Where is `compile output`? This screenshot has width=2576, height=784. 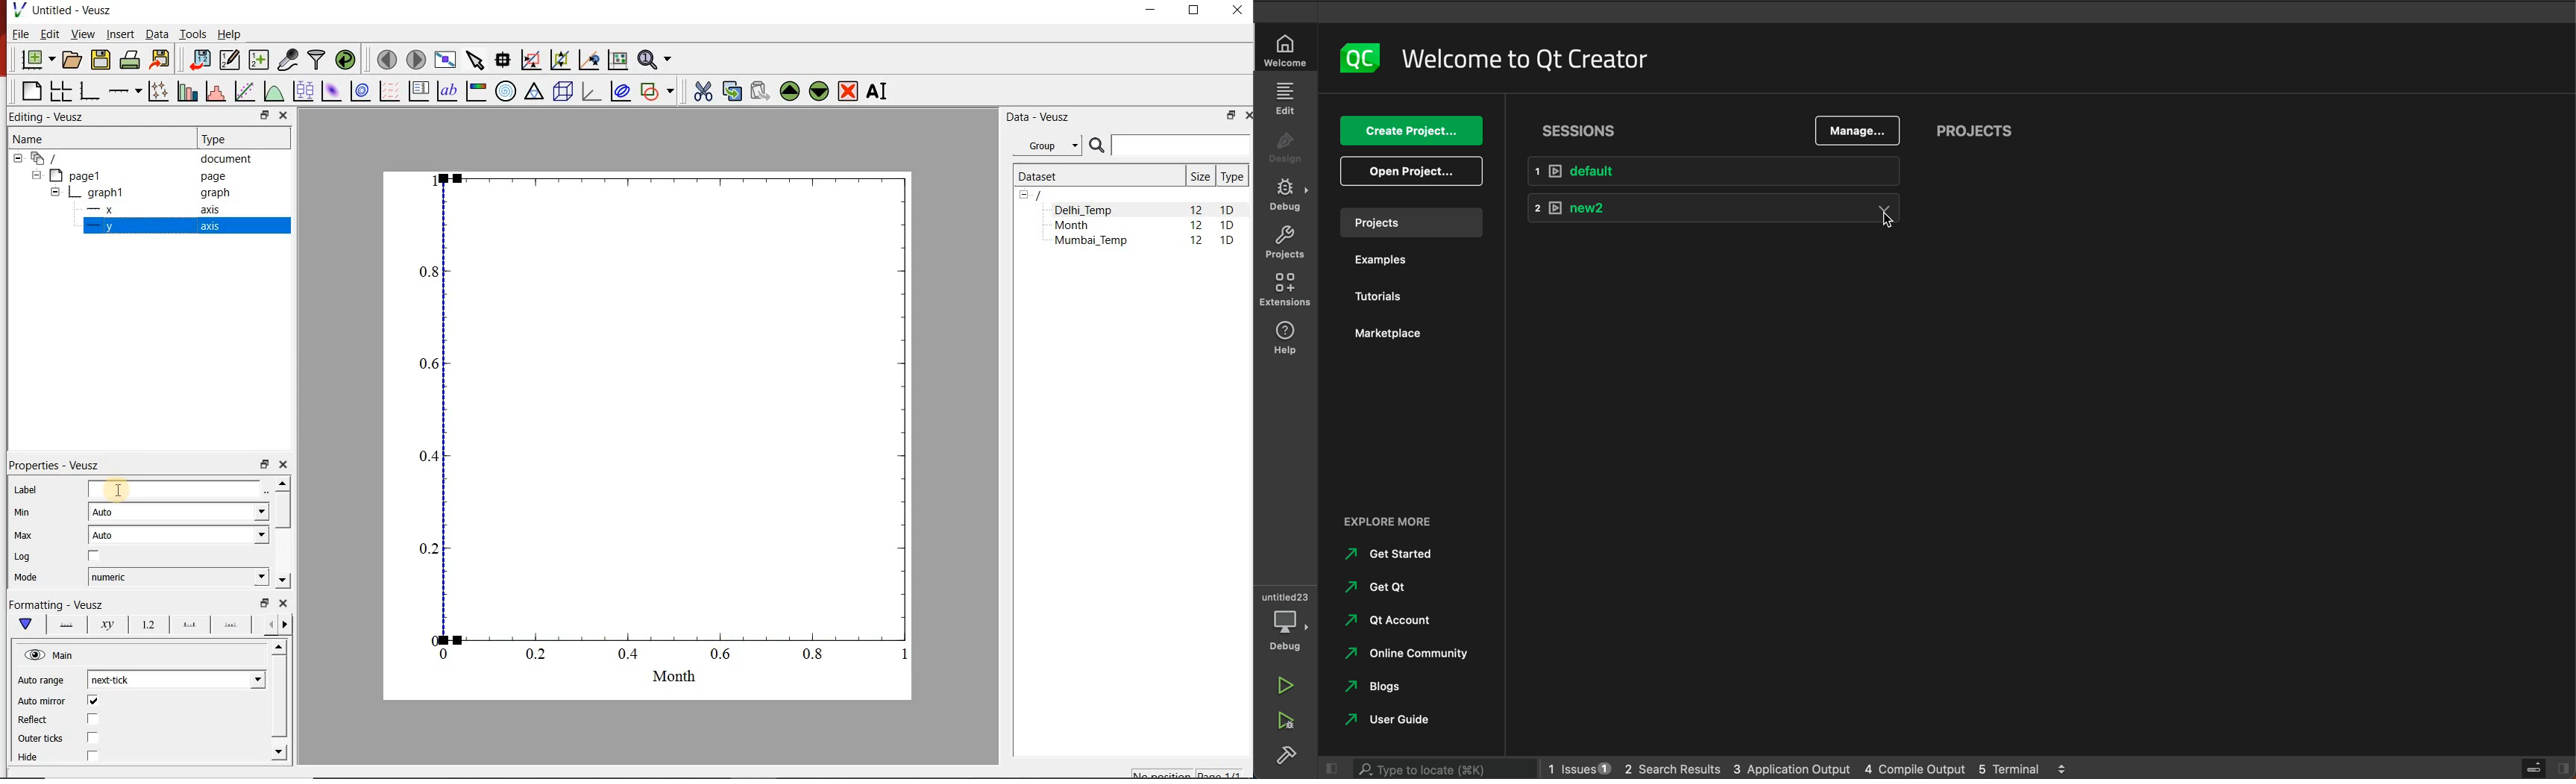
compile output is located at coordinates (1912, 767).